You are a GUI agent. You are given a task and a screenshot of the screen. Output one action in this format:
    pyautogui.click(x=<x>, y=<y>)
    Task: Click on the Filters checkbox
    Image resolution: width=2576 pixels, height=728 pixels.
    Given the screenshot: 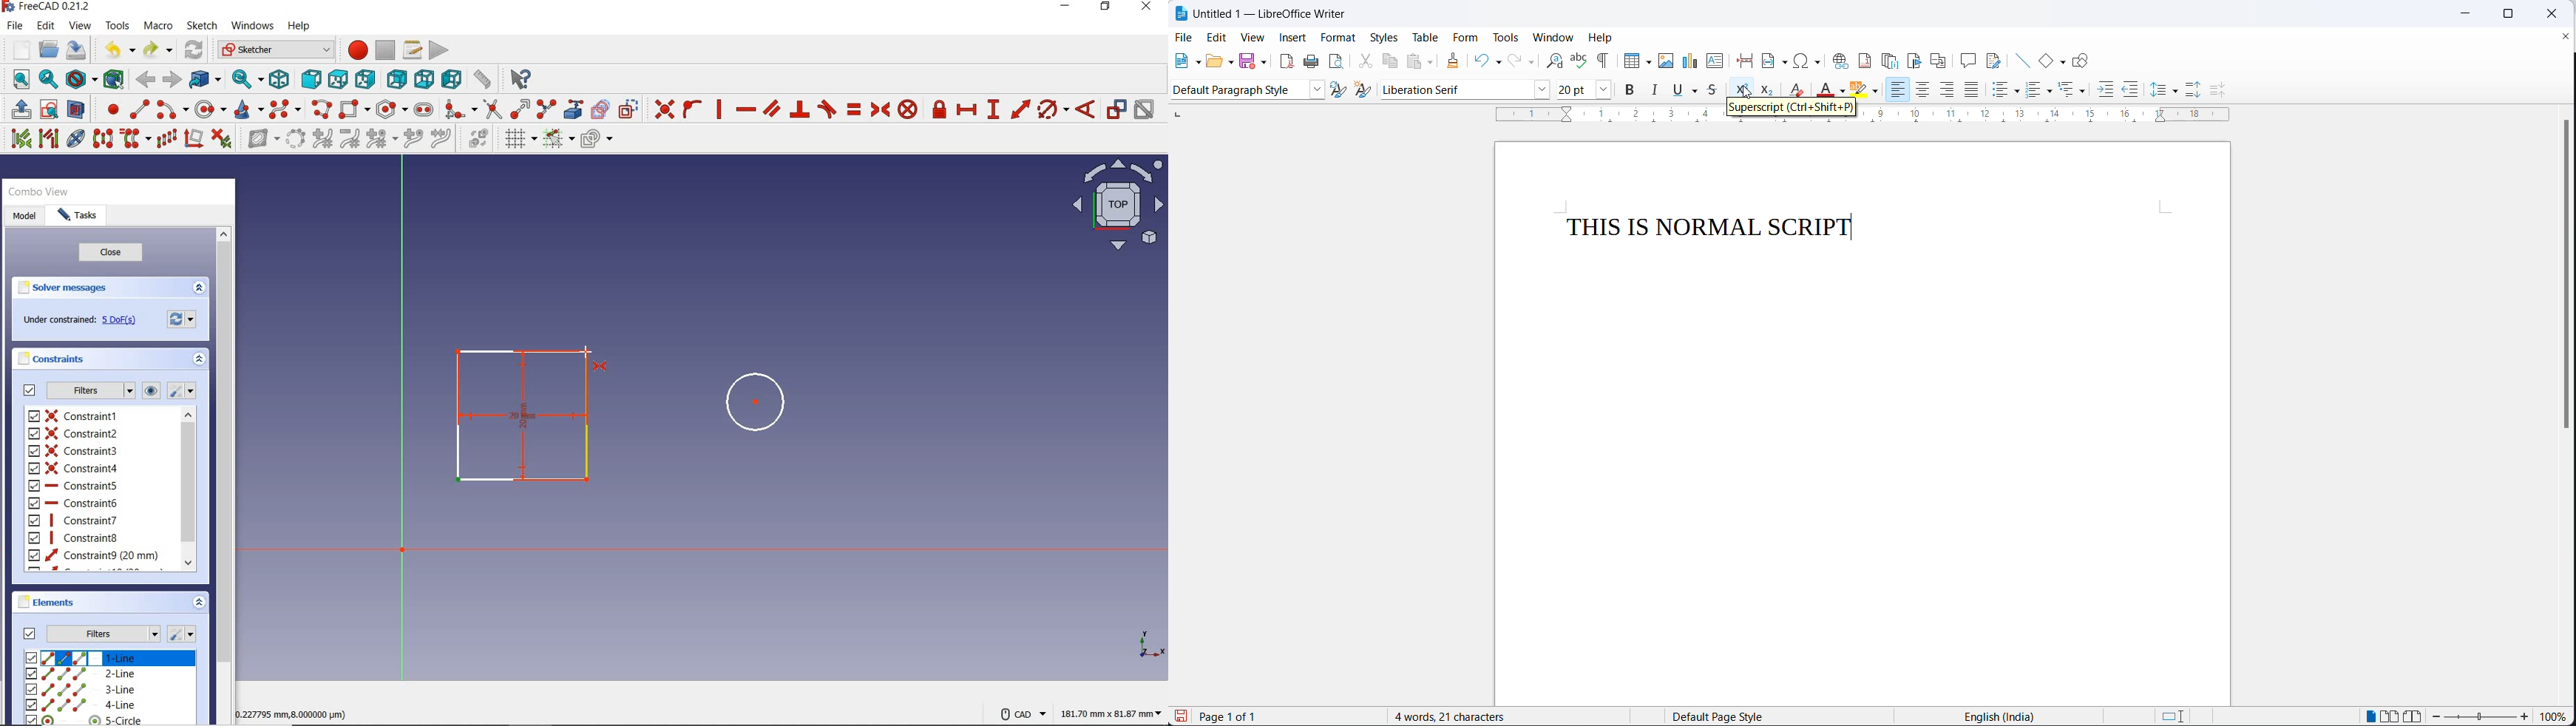 What is the action you would take?
    pyautogui.click(x=28, y=634)
    